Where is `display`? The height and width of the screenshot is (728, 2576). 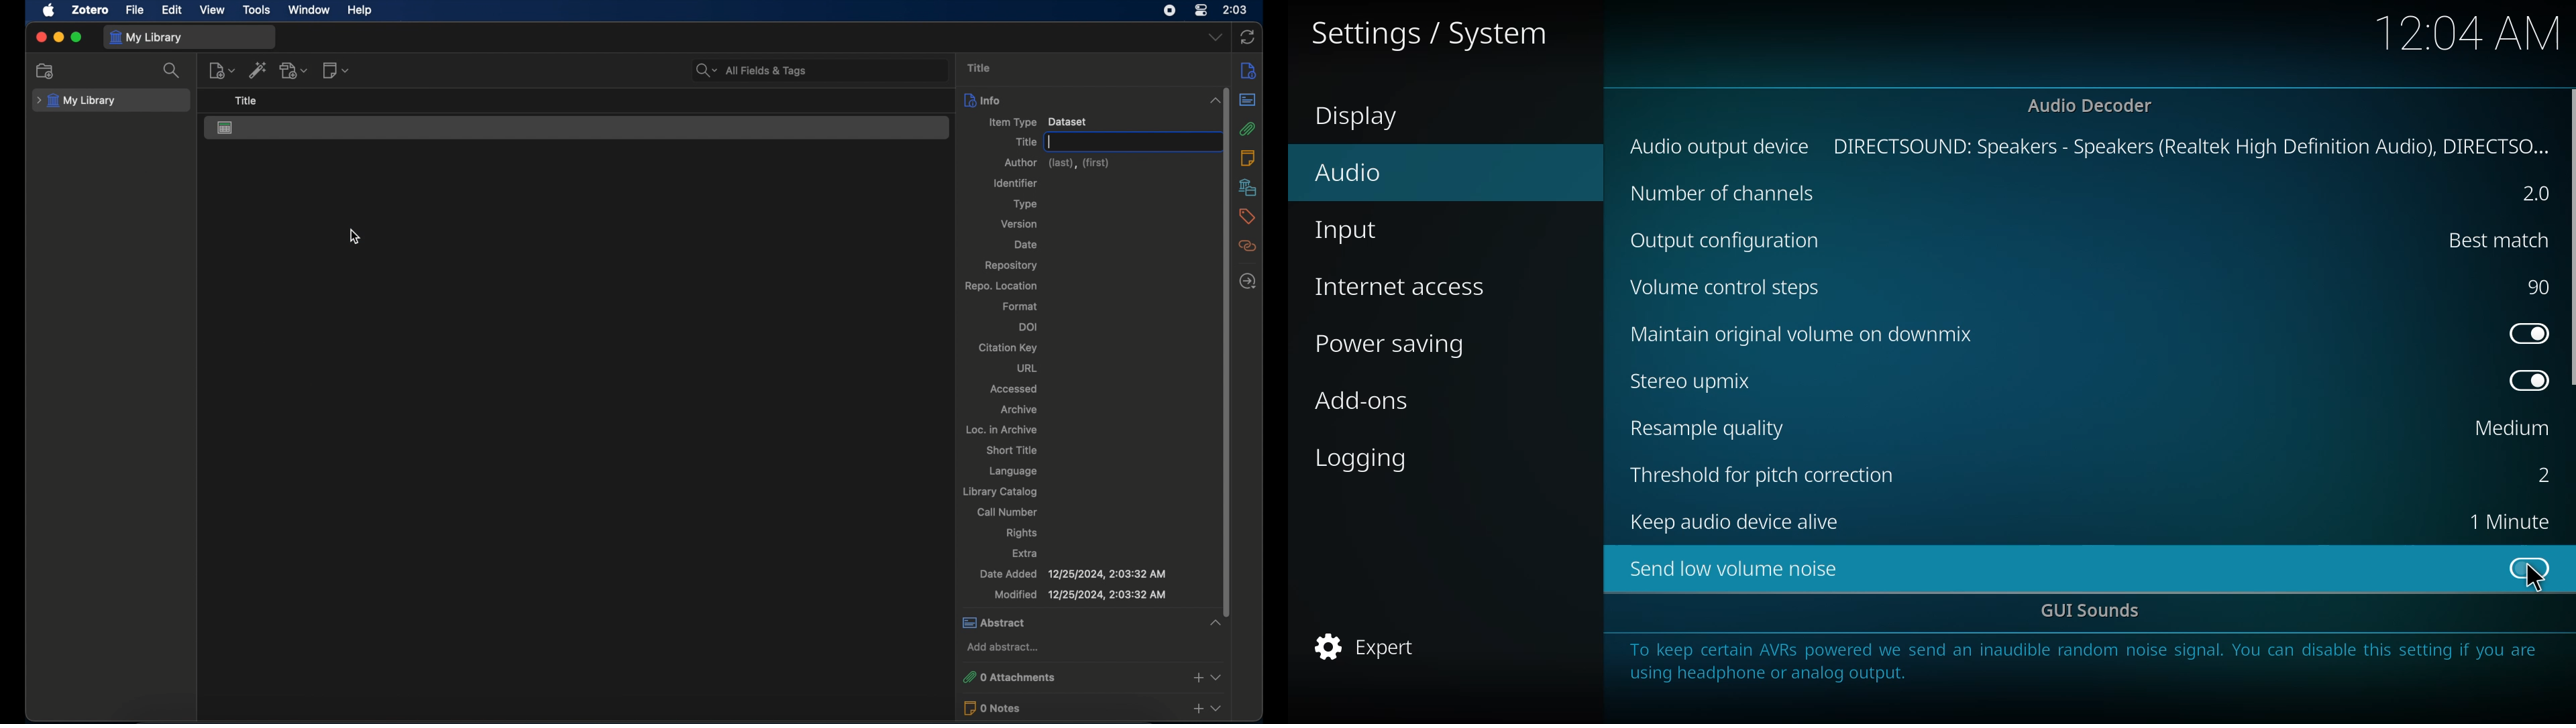
display is located at coordinates (1369, 119).